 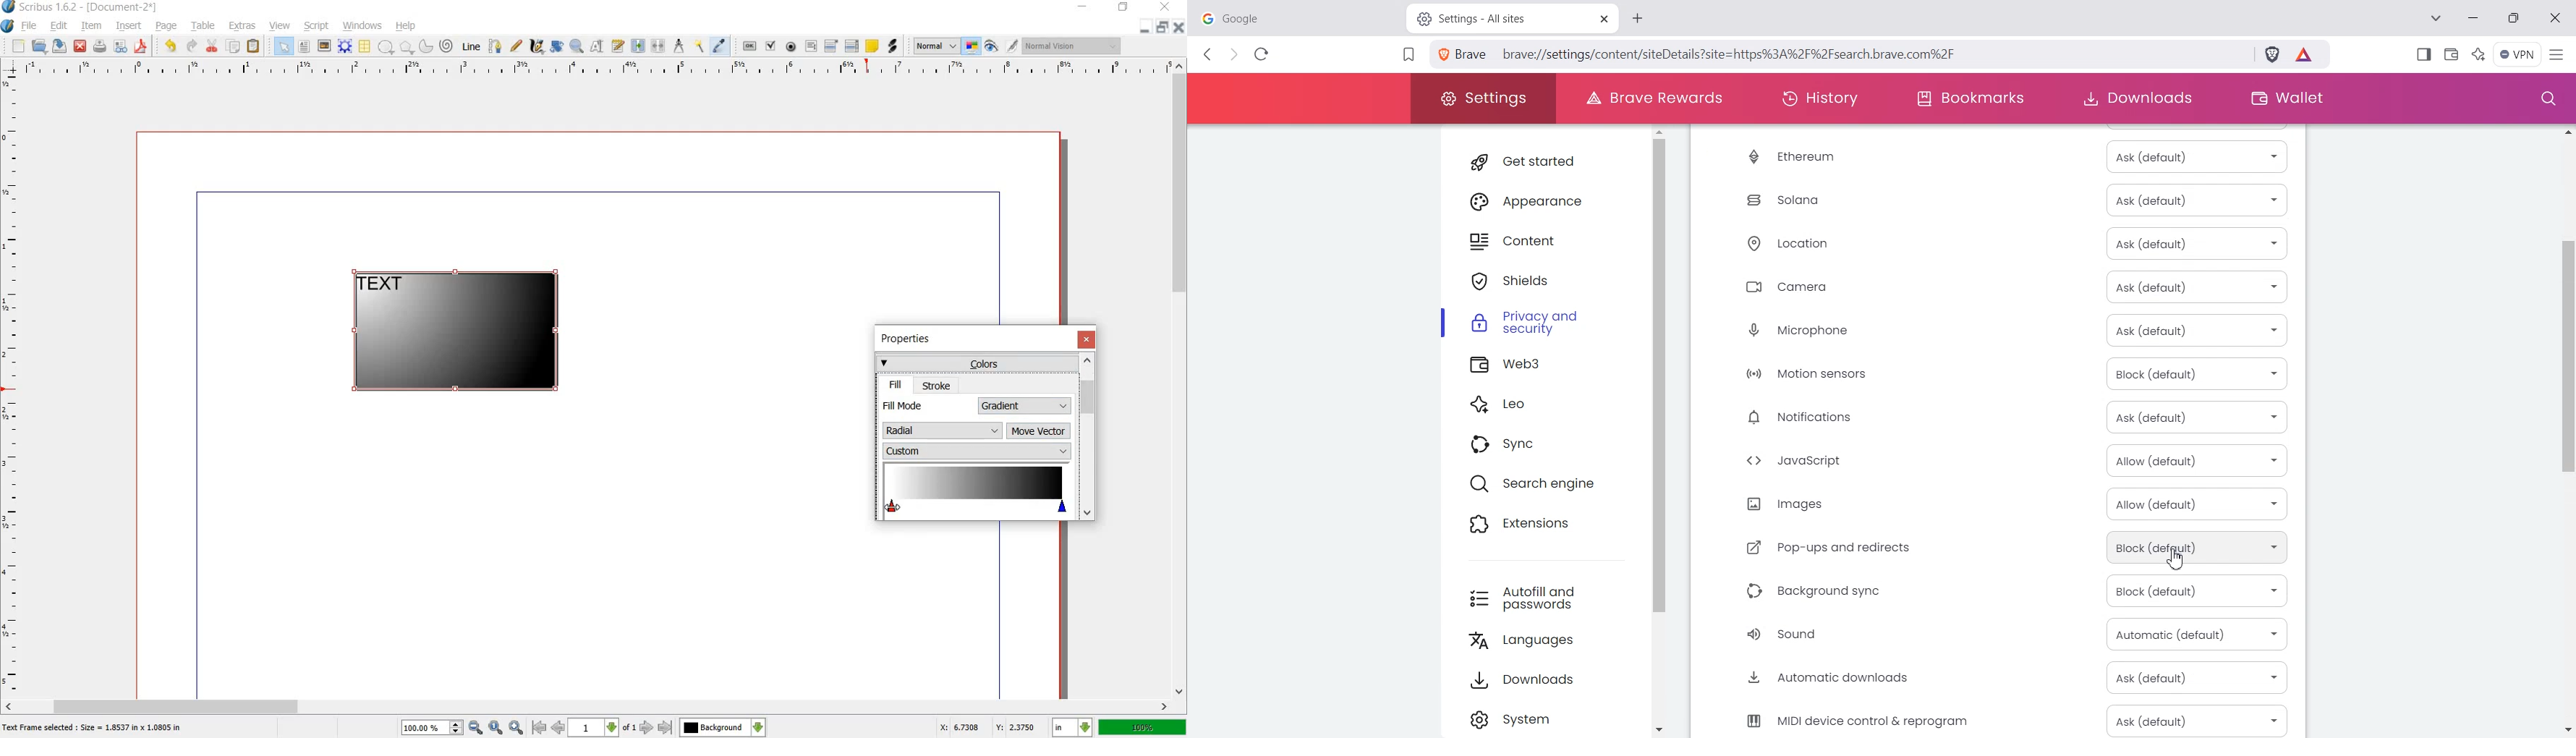 I want to click on unlink text frame, so click(x=659, y=47).